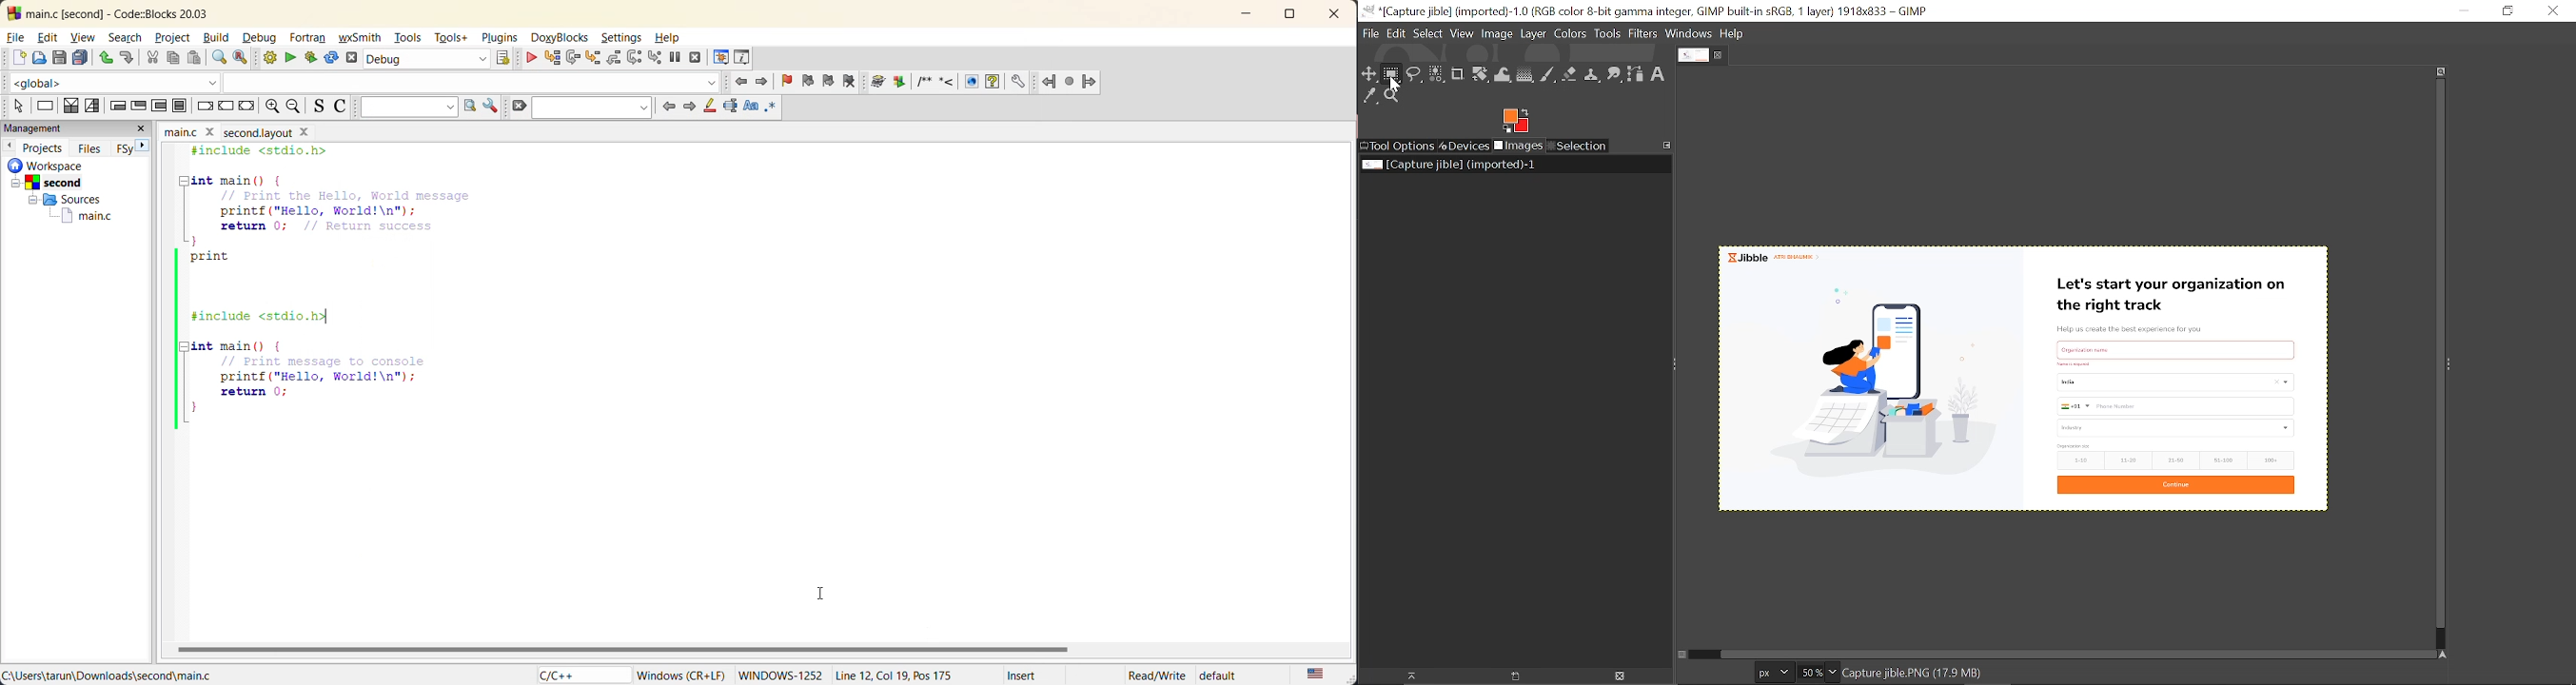 The height and width of the screenshot is (700, 2576). Describe the element at coordinates (127, 37) in the screenshot. I see `search` at that location.